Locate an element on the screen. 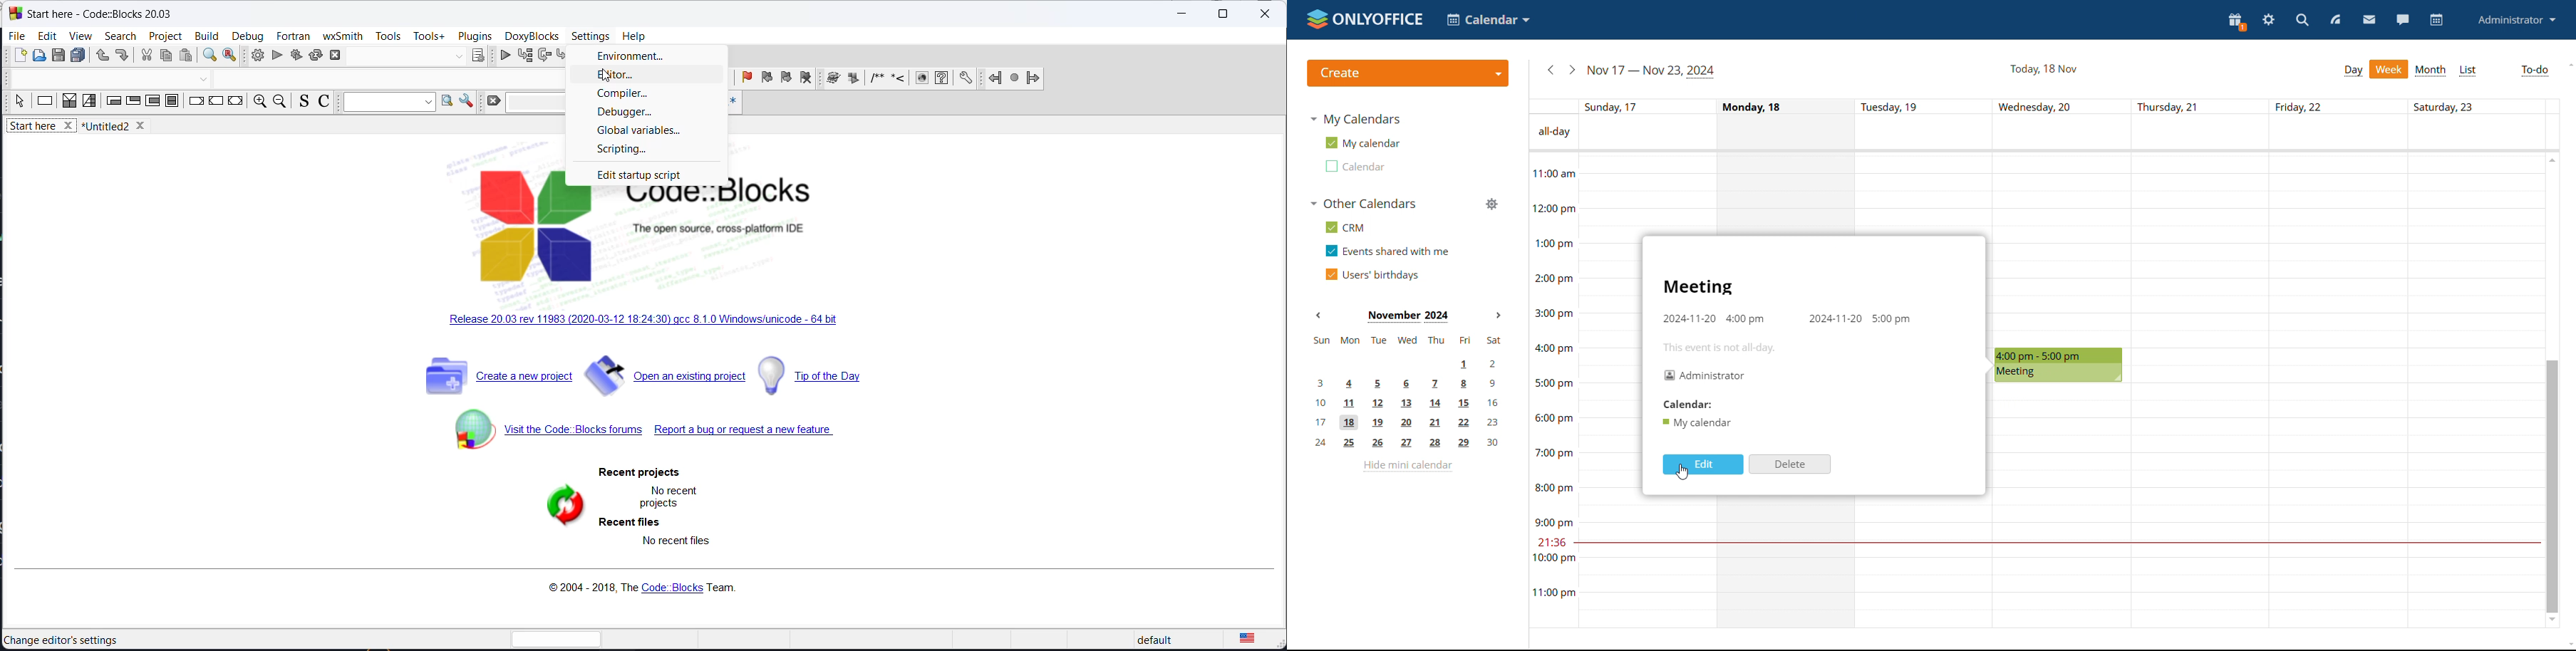  day view is located at coordinates (2353, 71).